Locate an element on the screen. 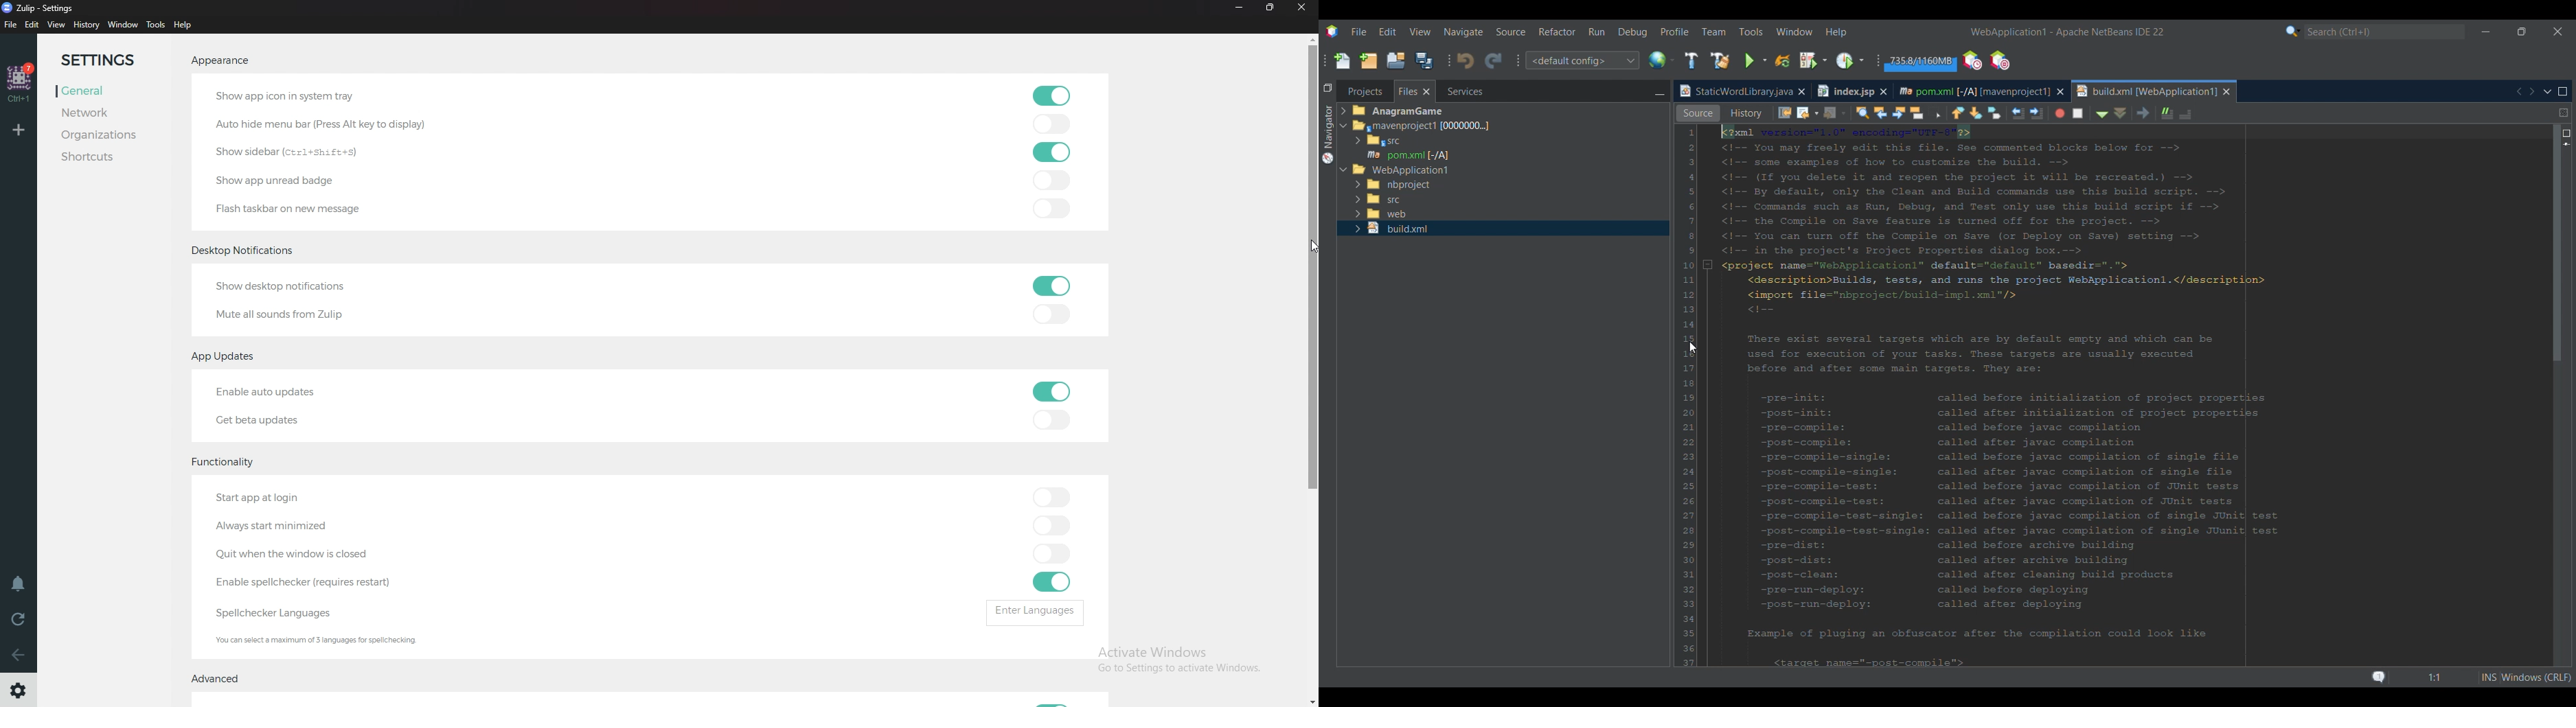 The height and width of the screenshot is (728, 2576). Spell checker languages is located at coordinates (282, 611).